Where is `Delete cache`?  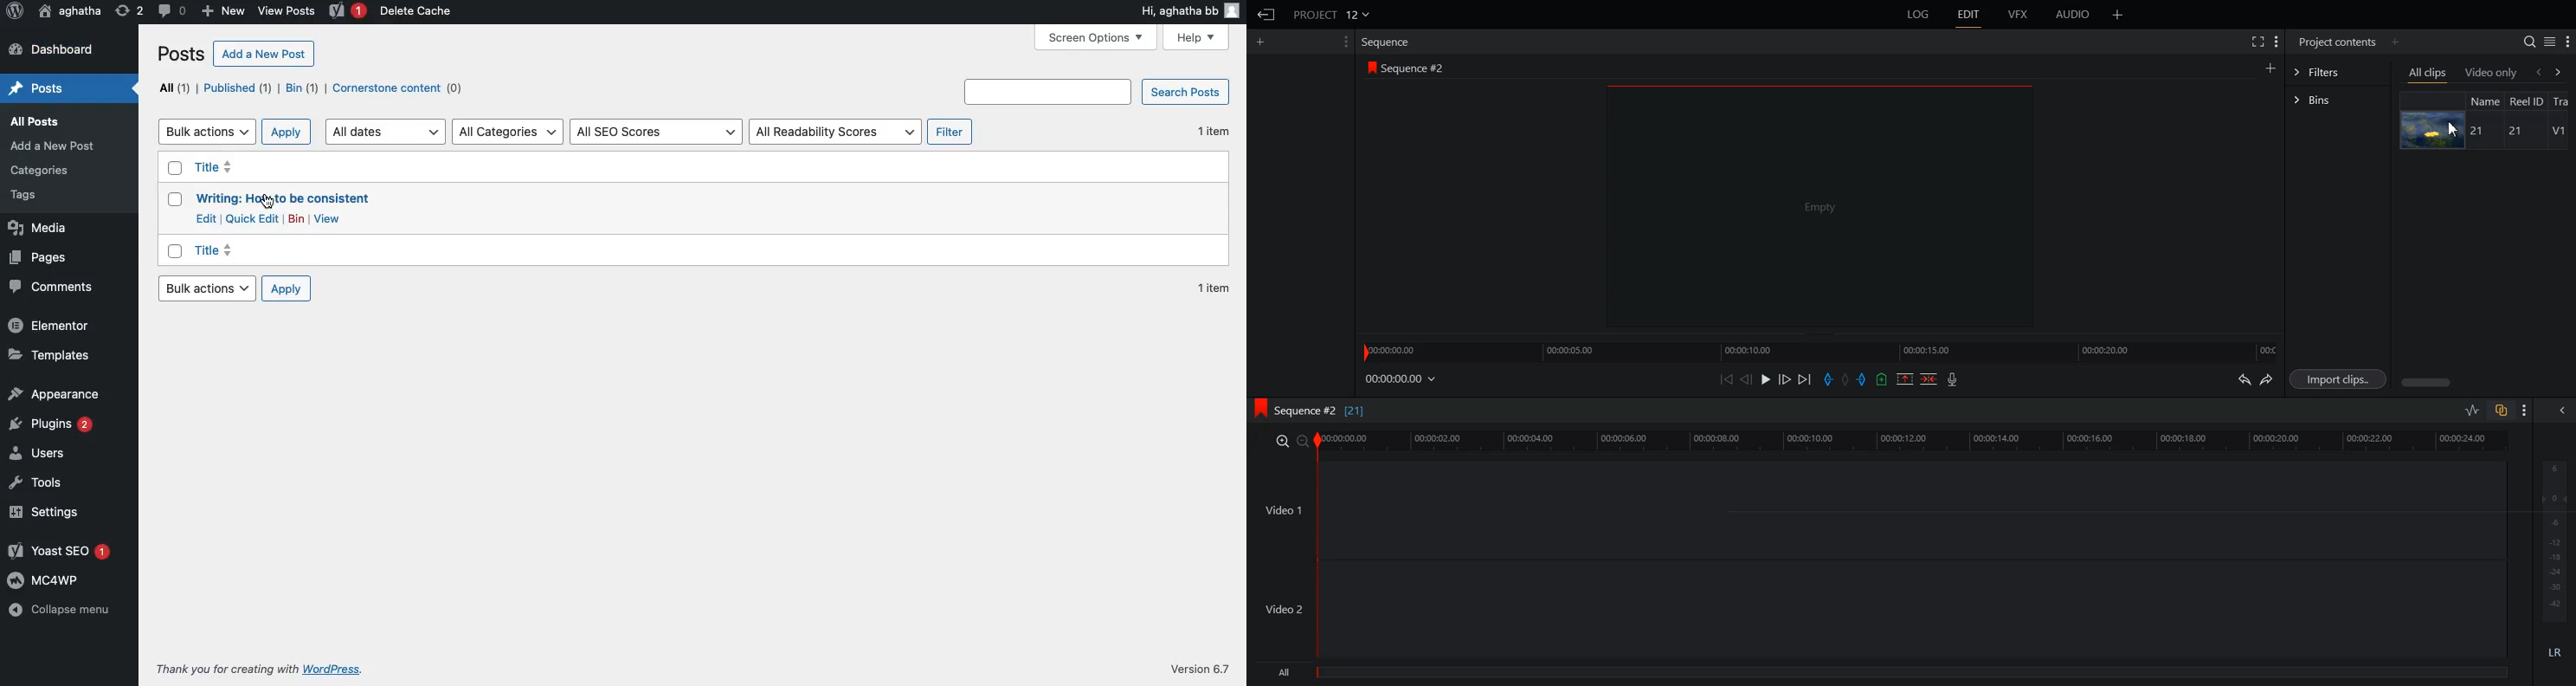
Delete cache is located at coordinates (417, 10).